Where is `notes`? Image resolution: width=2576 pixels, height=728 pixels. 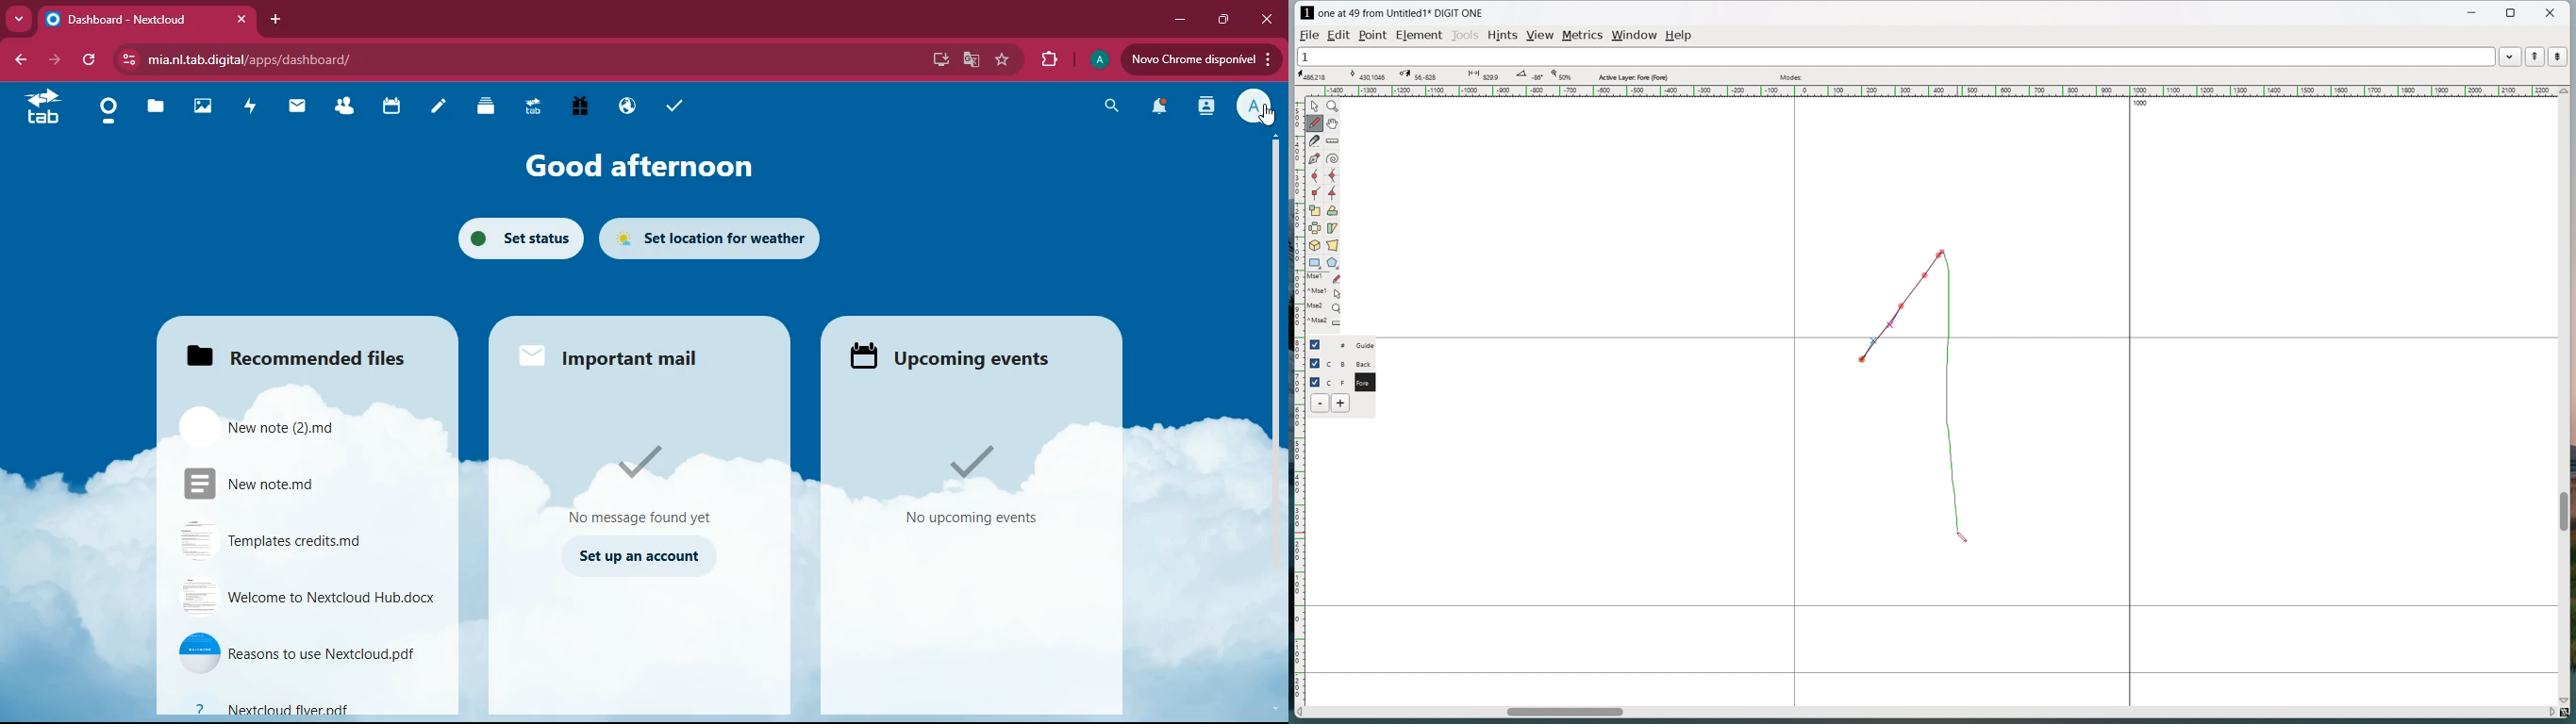
notes is located at coordinates (438, 108).